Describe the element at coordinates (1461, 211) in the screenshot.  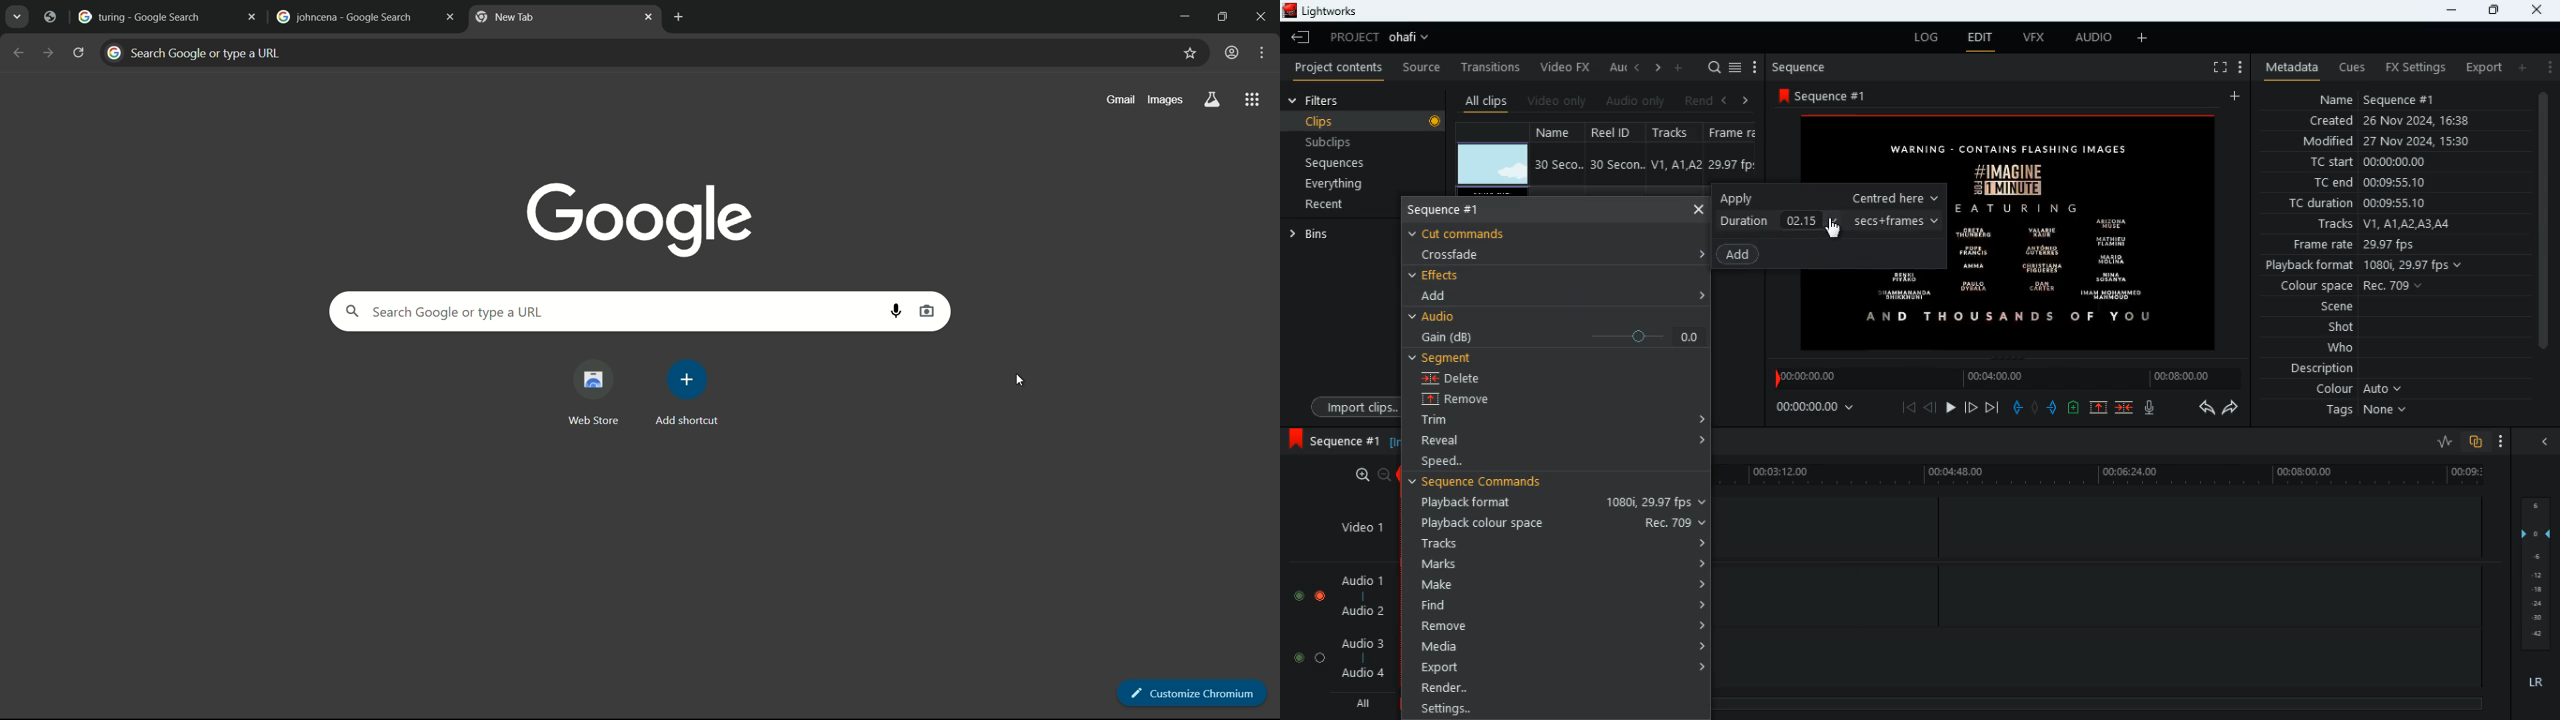
I see `sequence` at that location.